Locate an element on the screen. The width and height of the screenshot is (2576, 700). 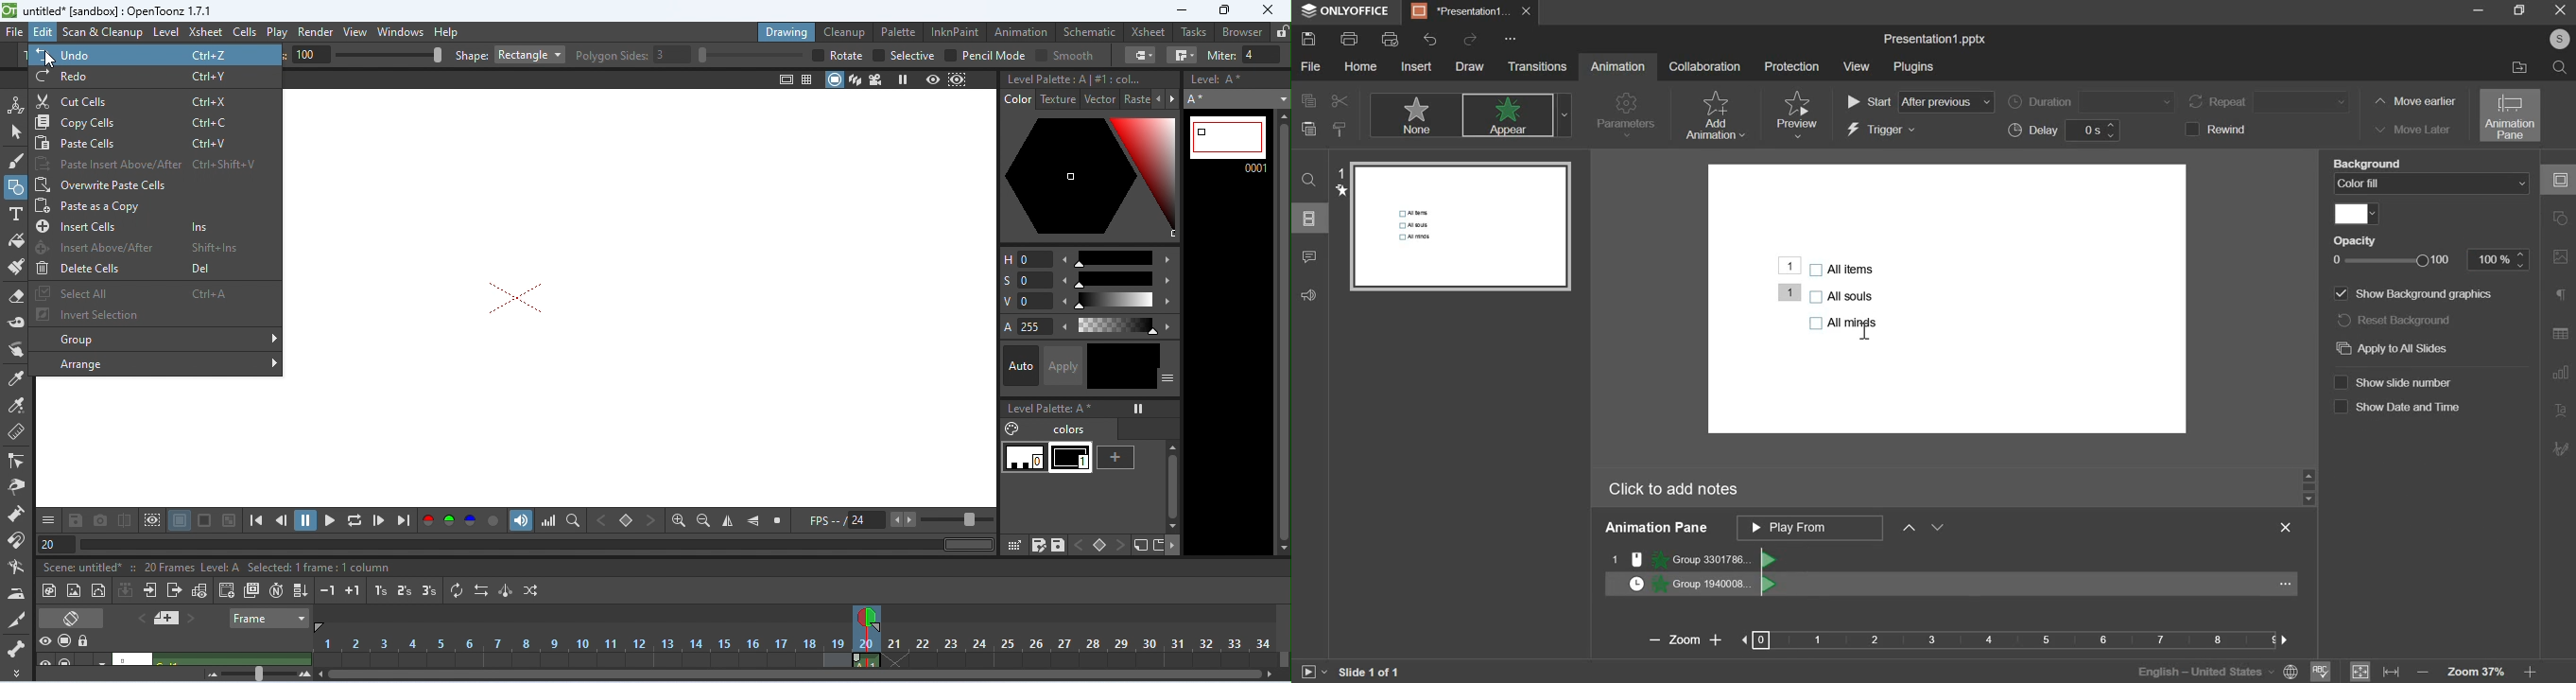
palette is located at coordinates (896, 31).